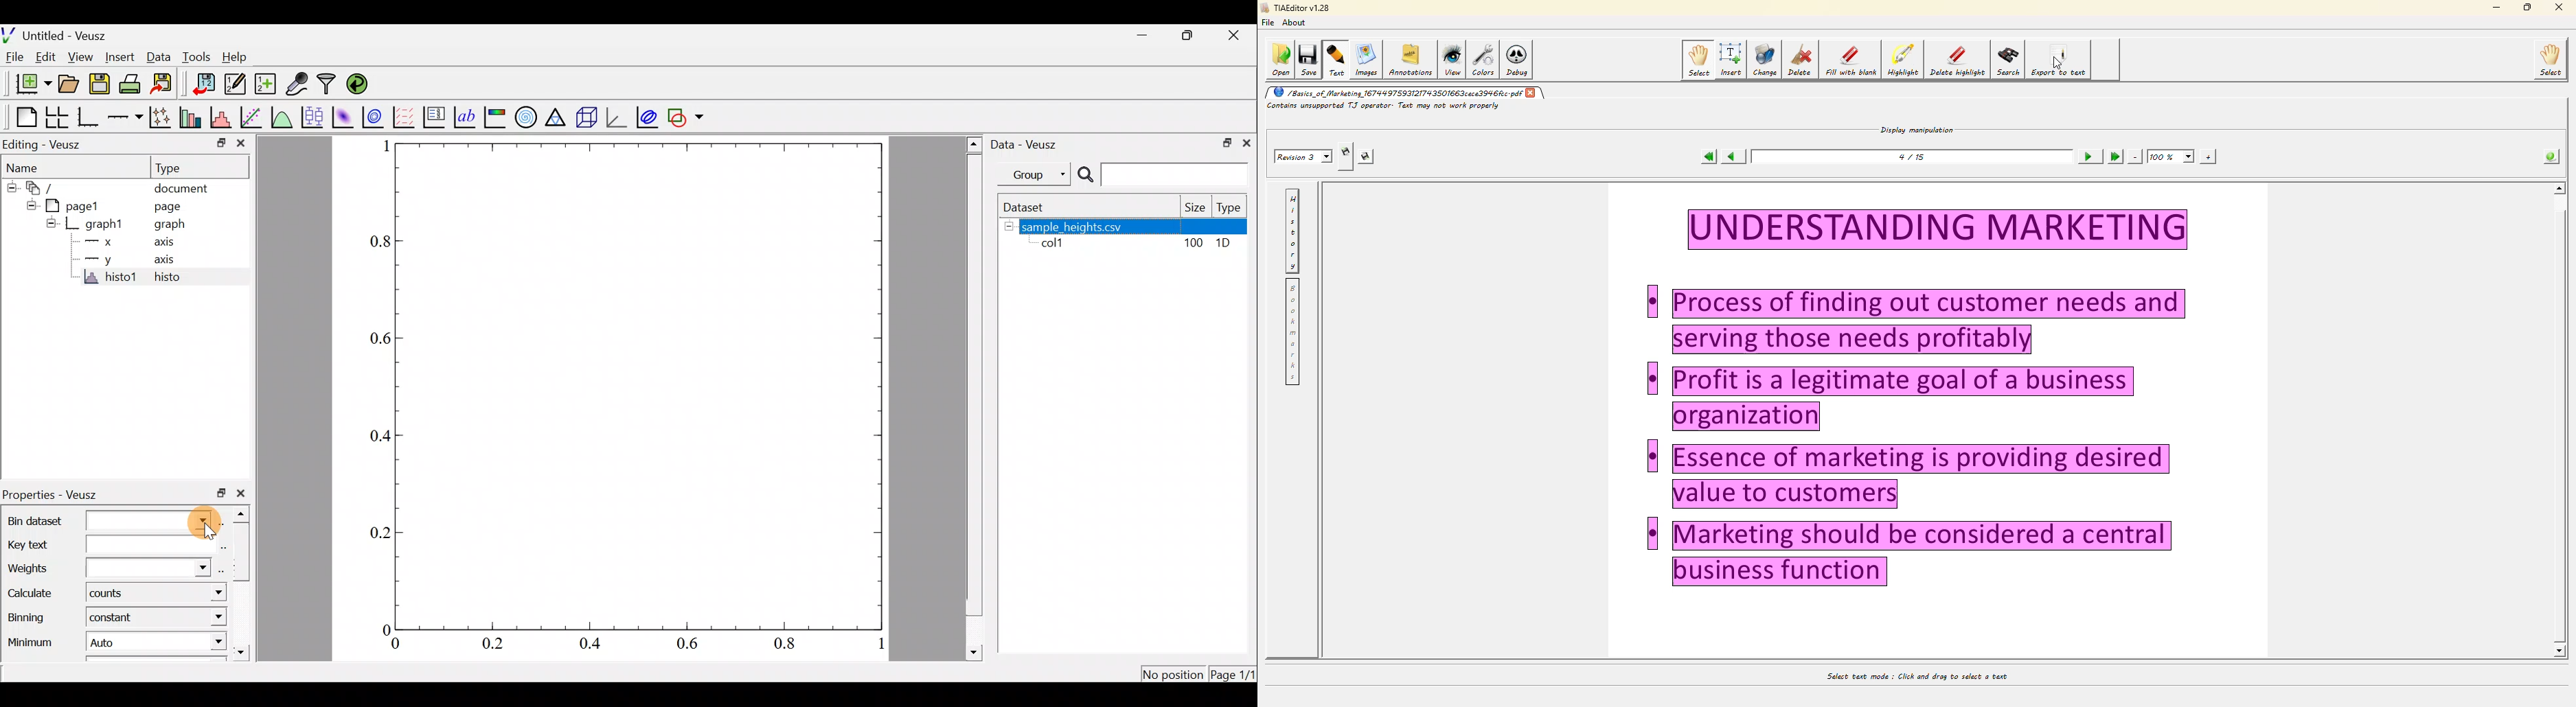 This screenshot has width=2576, height=728. I want to click on Key text, so click(99, 543).